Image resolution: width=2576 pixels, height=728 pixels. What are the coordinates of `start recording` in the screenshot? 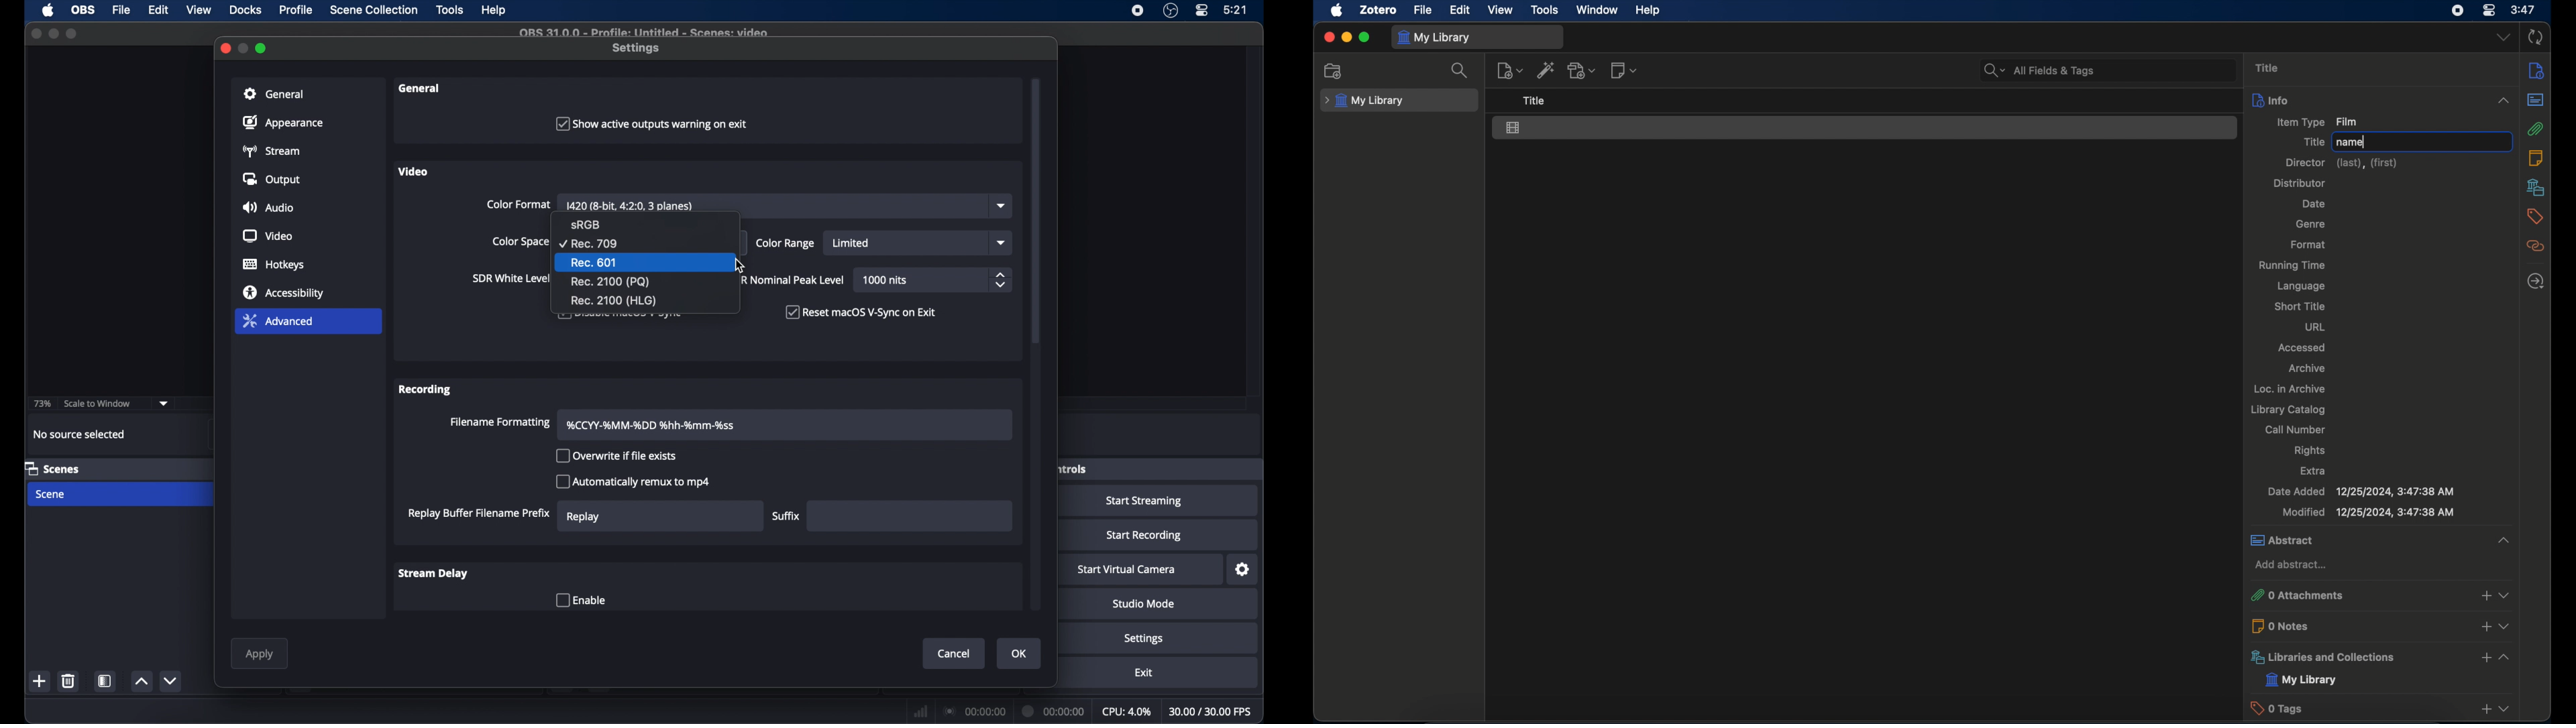 It's located at (1143, 536).